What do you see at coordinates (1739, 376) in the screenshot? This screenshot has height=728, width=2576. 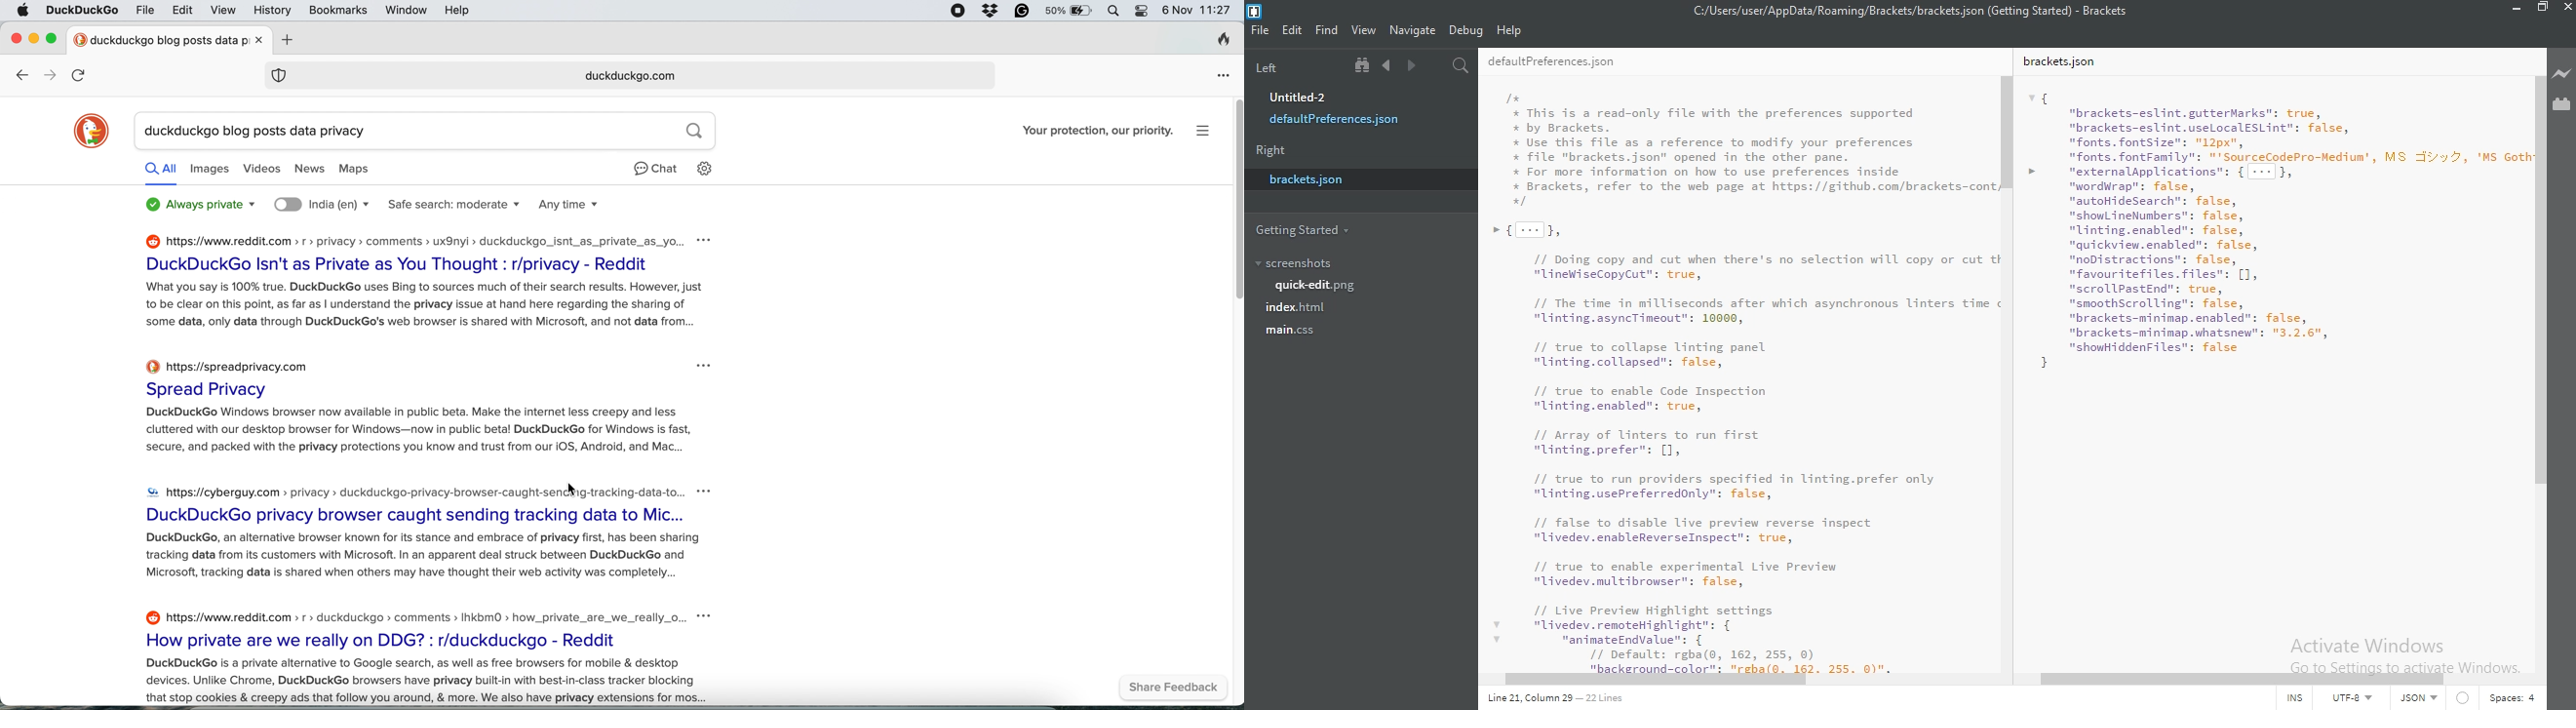 I see `I+# This is a read-only file with the preferences supported# by Brackets.Use this file as a reference to modify your preferences+ file "brackets.json" opened in the other pane.* For more information on how to use preferences inside+ Brackets, refer to the web page at https://github.con/brackets-cont/brackets/wiki/H+»{[-]}// Doing copy and cut when there's no selection will copy or cut the whole Lines t“LineWiseCopyCut": true,// The time in milliseconds after which asynchronous linters time out"linting.asyncTineout": 10000,// true to collapse linting panel"linting.collapsed”: false,// true to enable Code Inspection"linting.enabled": true,71 Array of inters to run first"Unting.prefer"s [1// true to run providers specified in linting.prefer only"linting.usePreferredonly": false,// false to disable live preview reverse inspect"ivedev. enableReverseInspect”: true,11 true to enable experimental Live Preview"Livedev.multibrowser": false,/1 Live Preview Highlight settingsv "livedev.remoteHighlight": {v “aninateEndvalue: {// Default: rgba(o, 162, 255, 0)21` at bounding box center [1739, 376].